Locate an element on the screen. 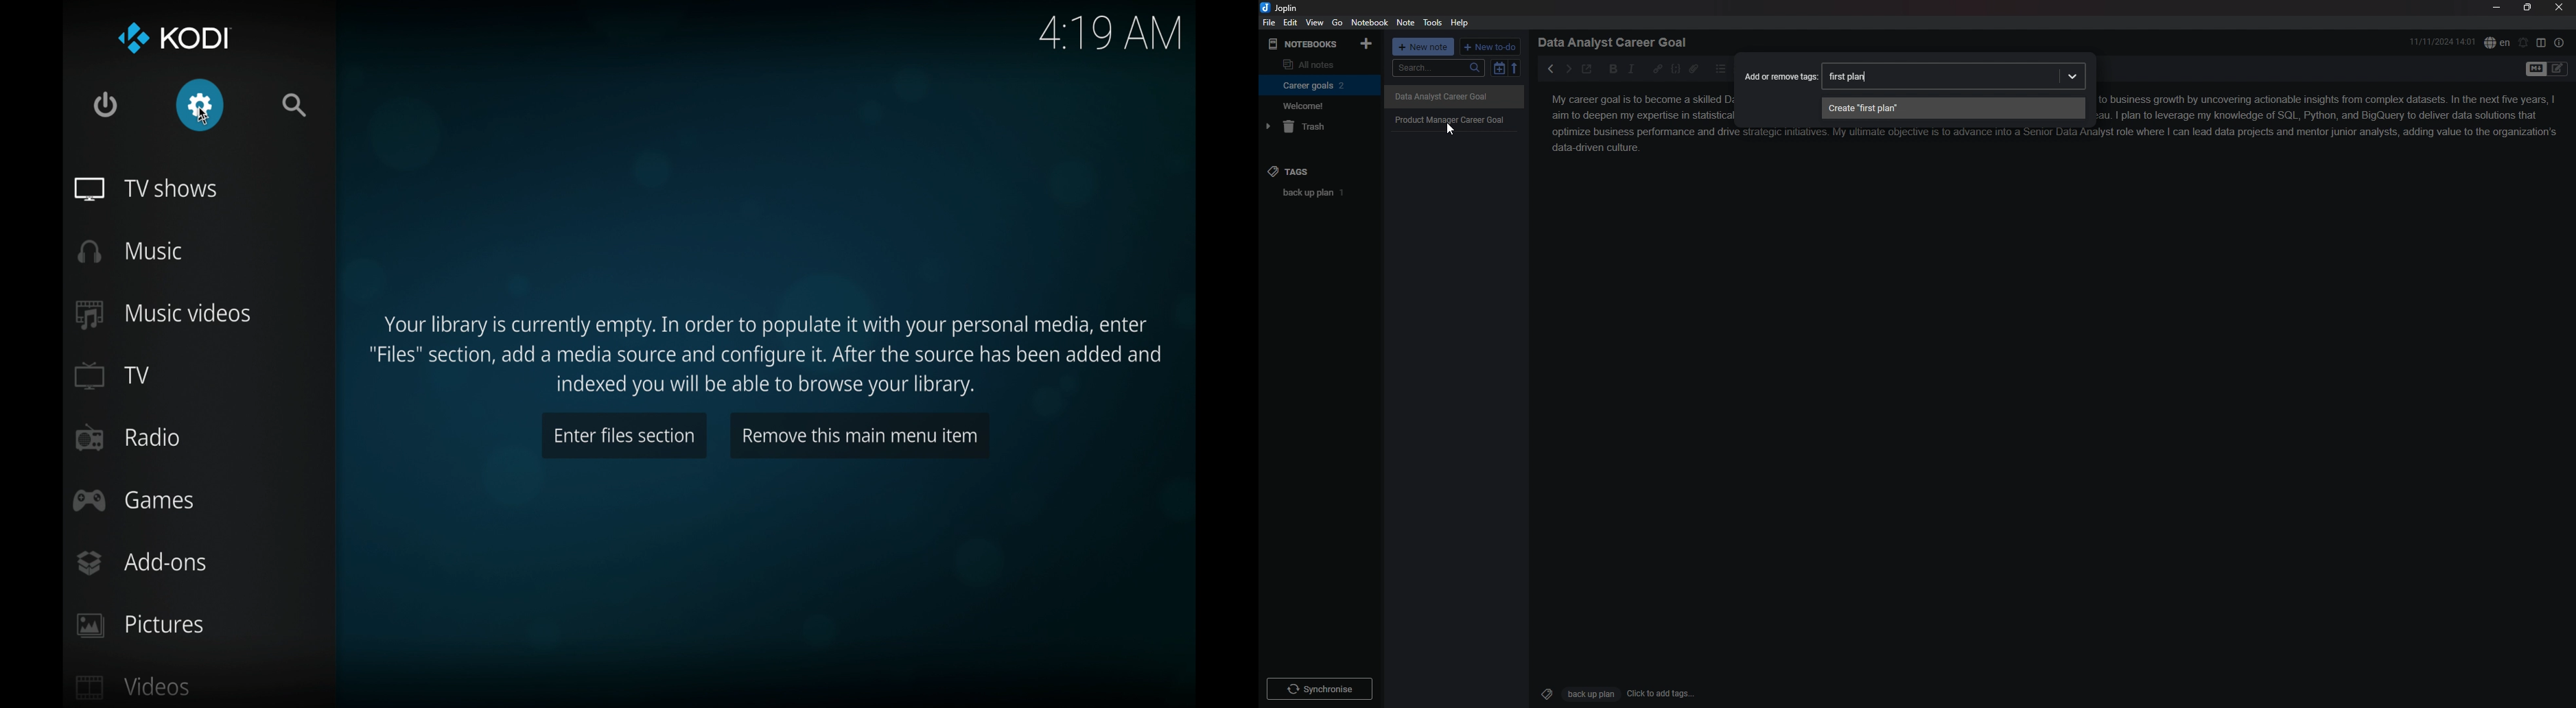  all notes is located at coordinates (1317, 63).